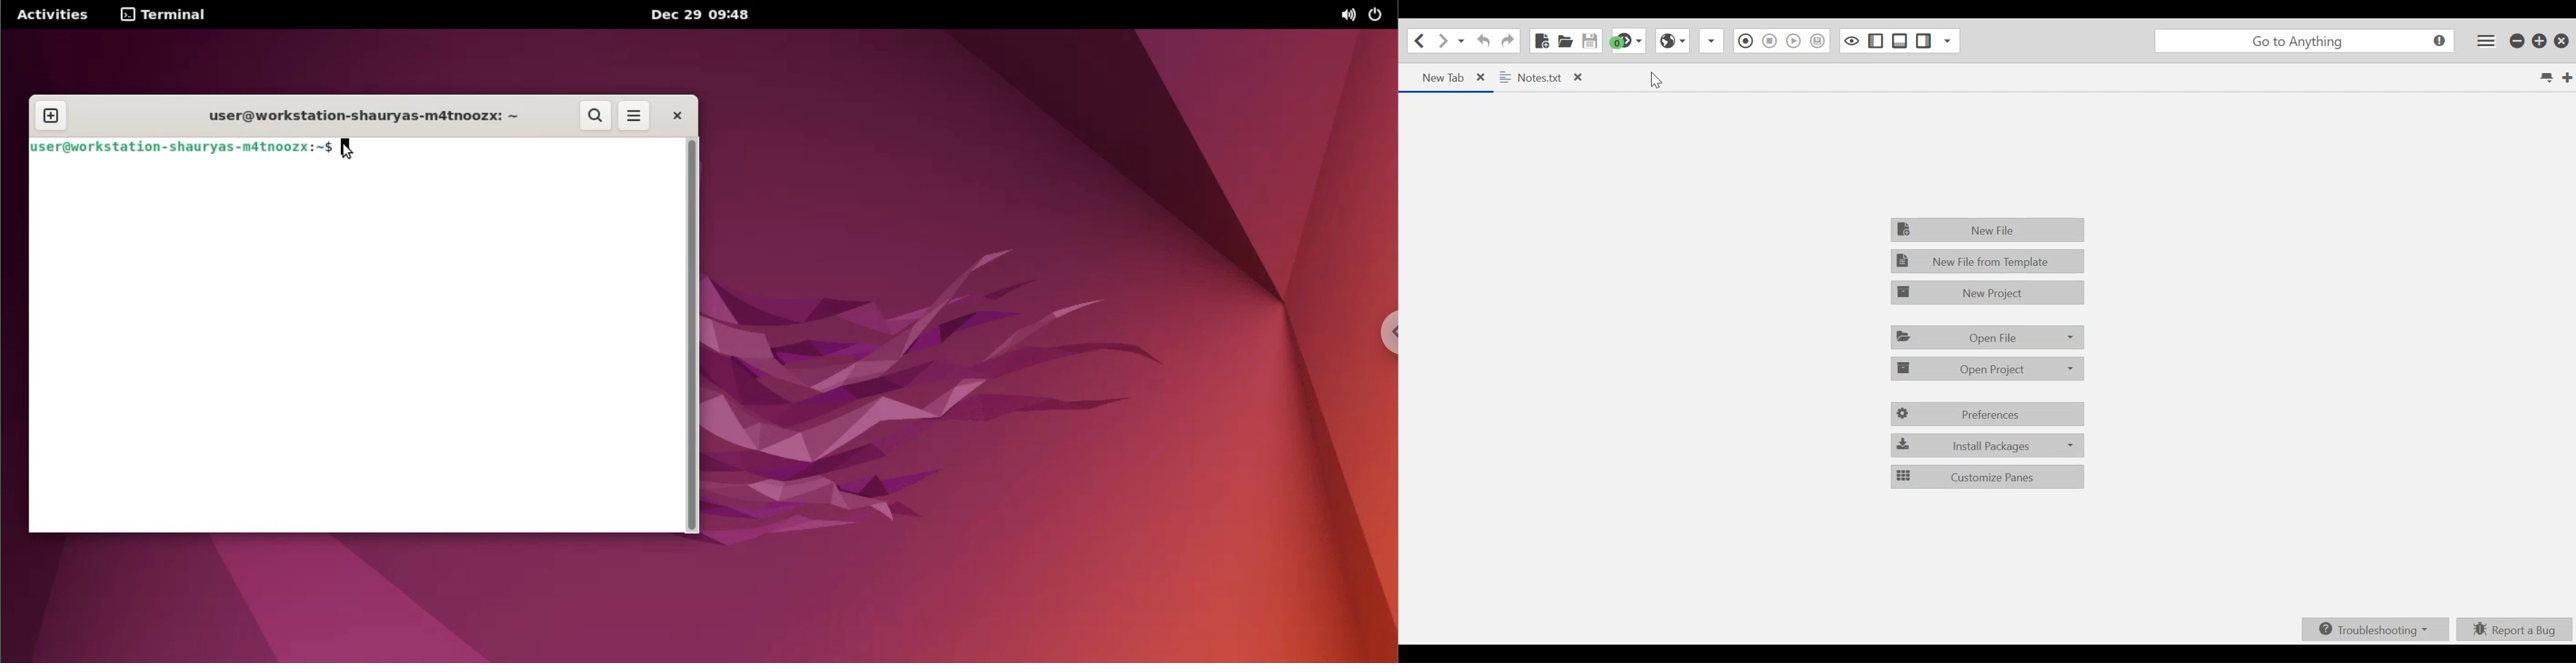 Image resolution: width=2576 pixels, height=672 pixels. What do you see at coordinates (1988, 446) in the screenshot?
I see `Install Packages` at bounding box center [1988, 446].